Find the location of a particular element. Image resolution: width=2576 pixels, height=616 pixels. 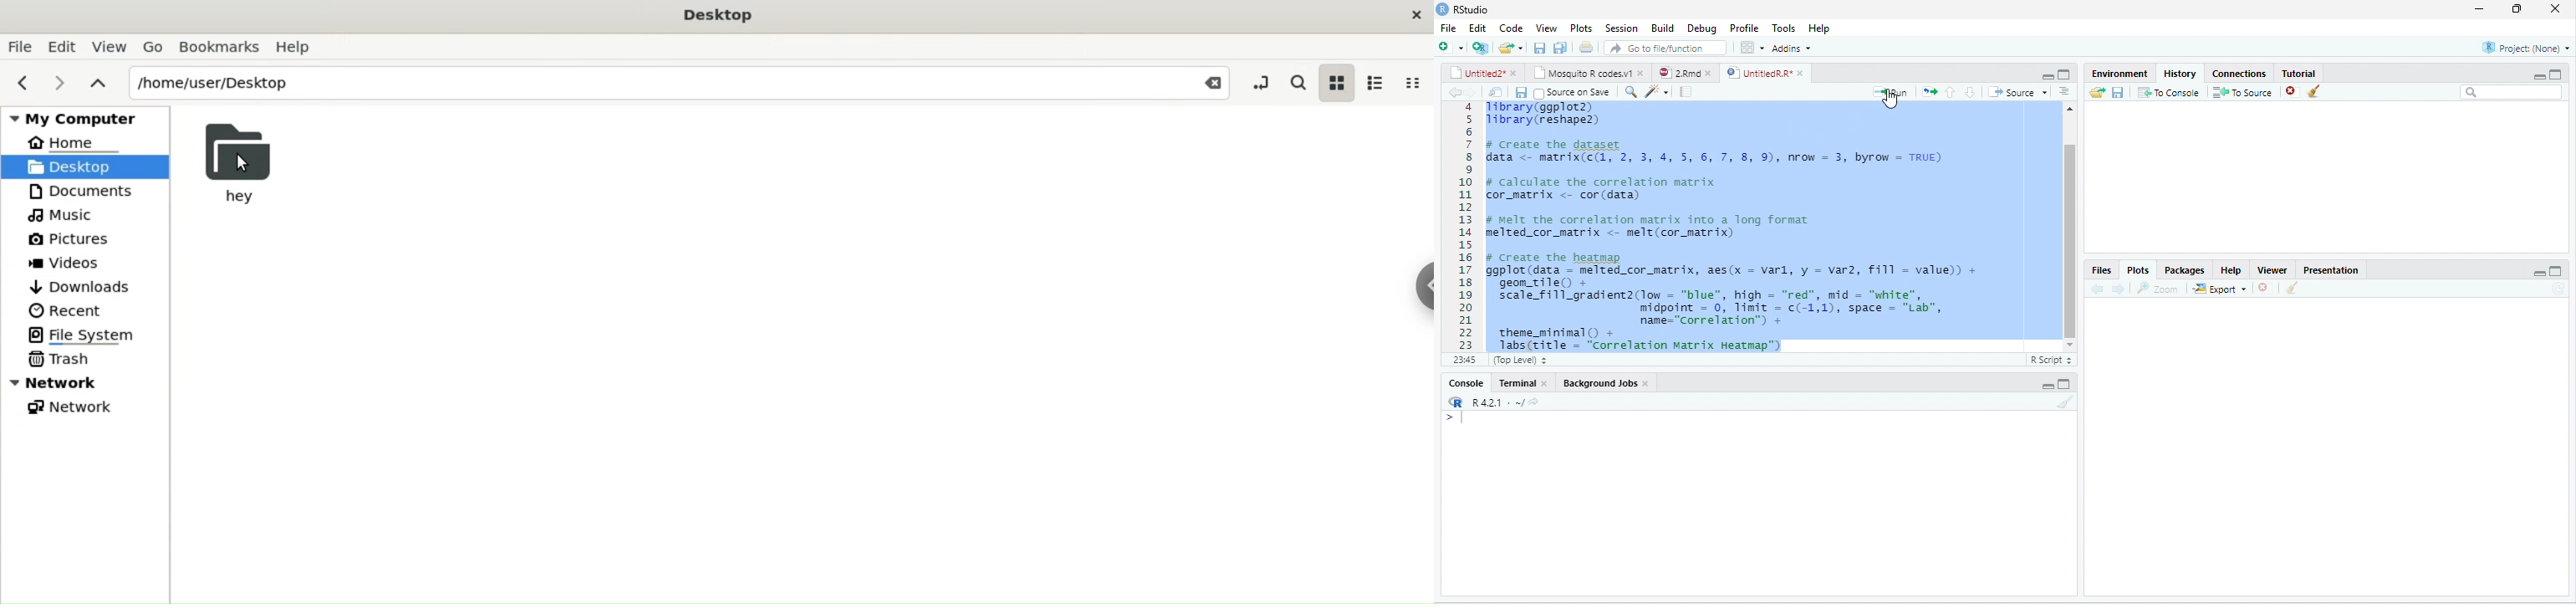

previous is located at coordinates (1948, 90).